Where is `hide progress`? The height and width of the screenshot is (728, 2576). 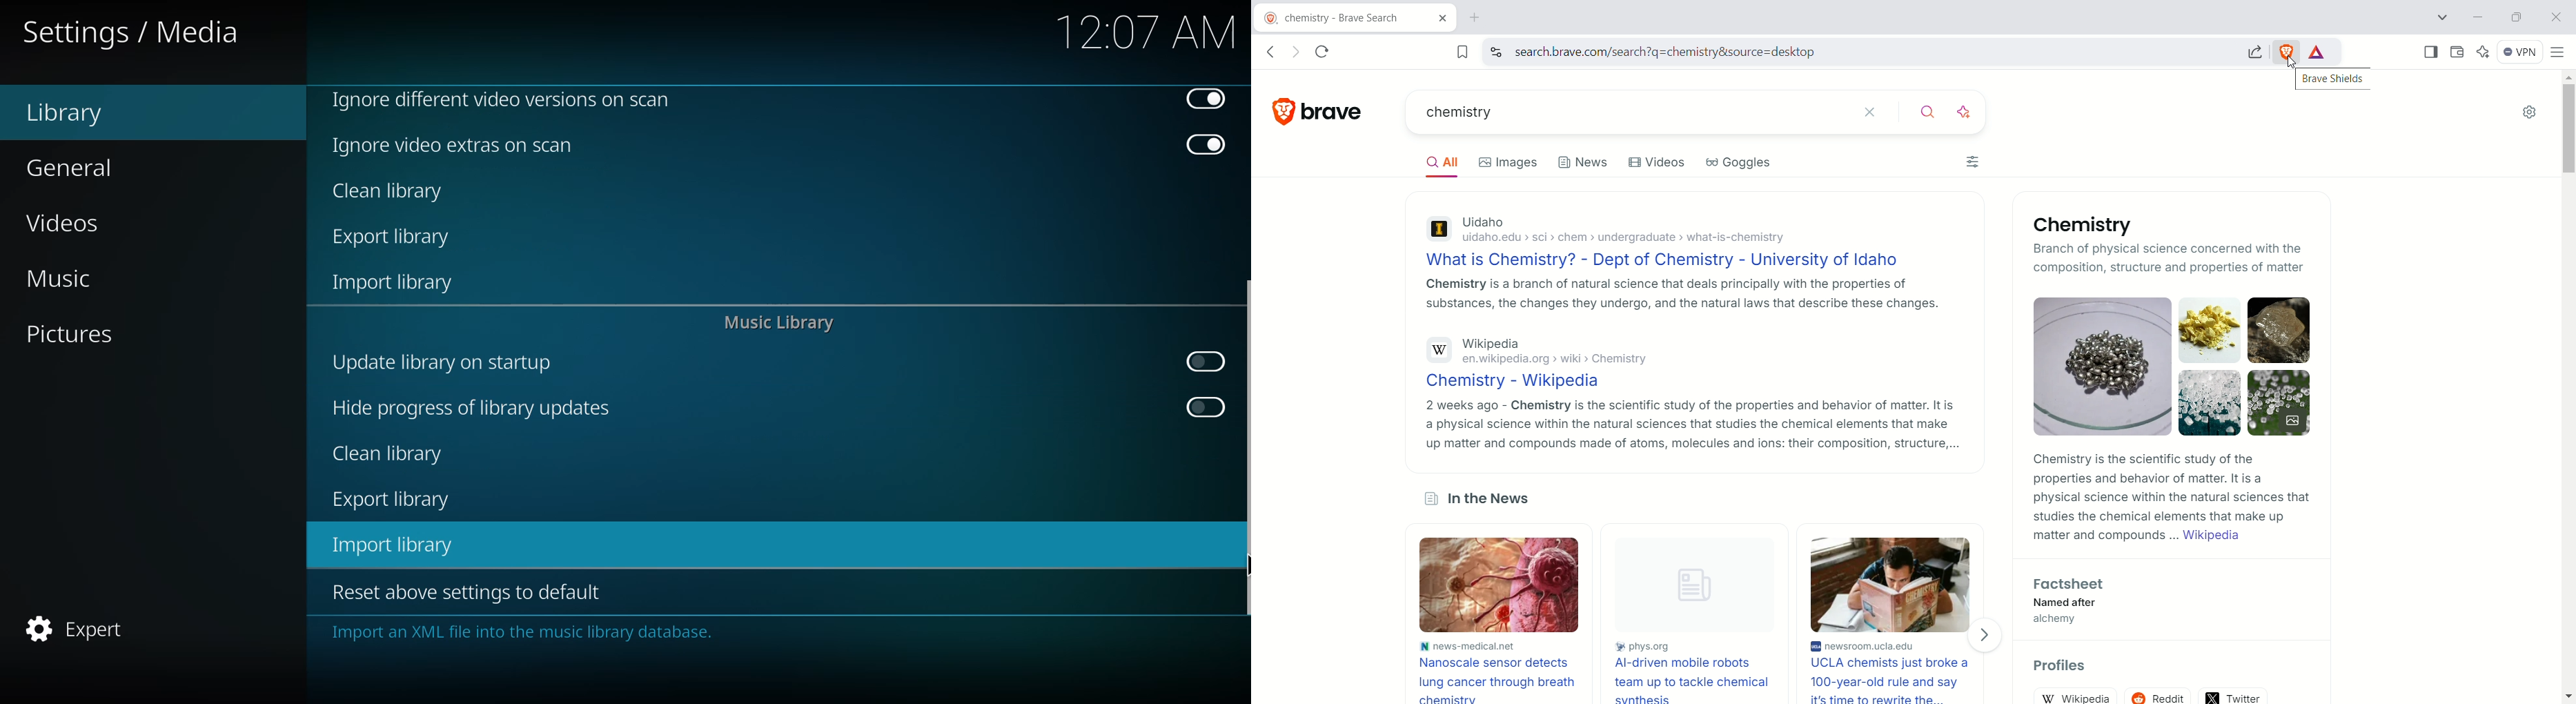 hide progress is located at coordinates (470, 408).